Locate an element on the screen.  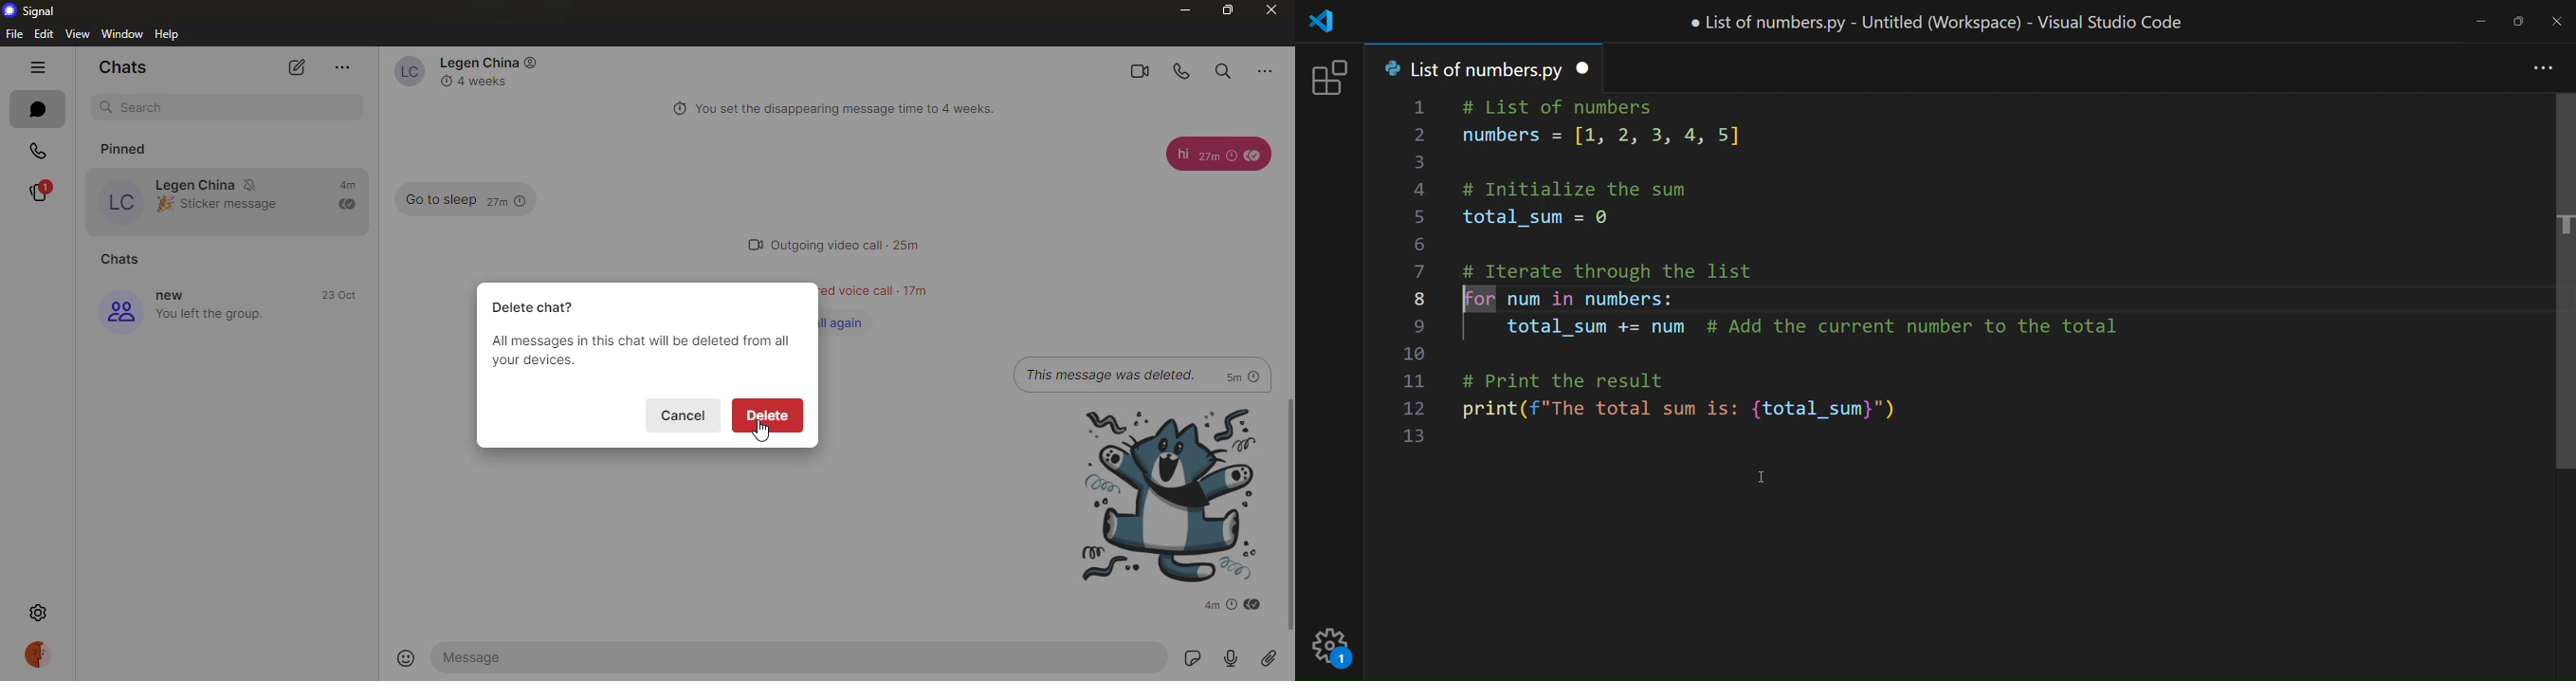
time is located at coordinates (1217, 156).